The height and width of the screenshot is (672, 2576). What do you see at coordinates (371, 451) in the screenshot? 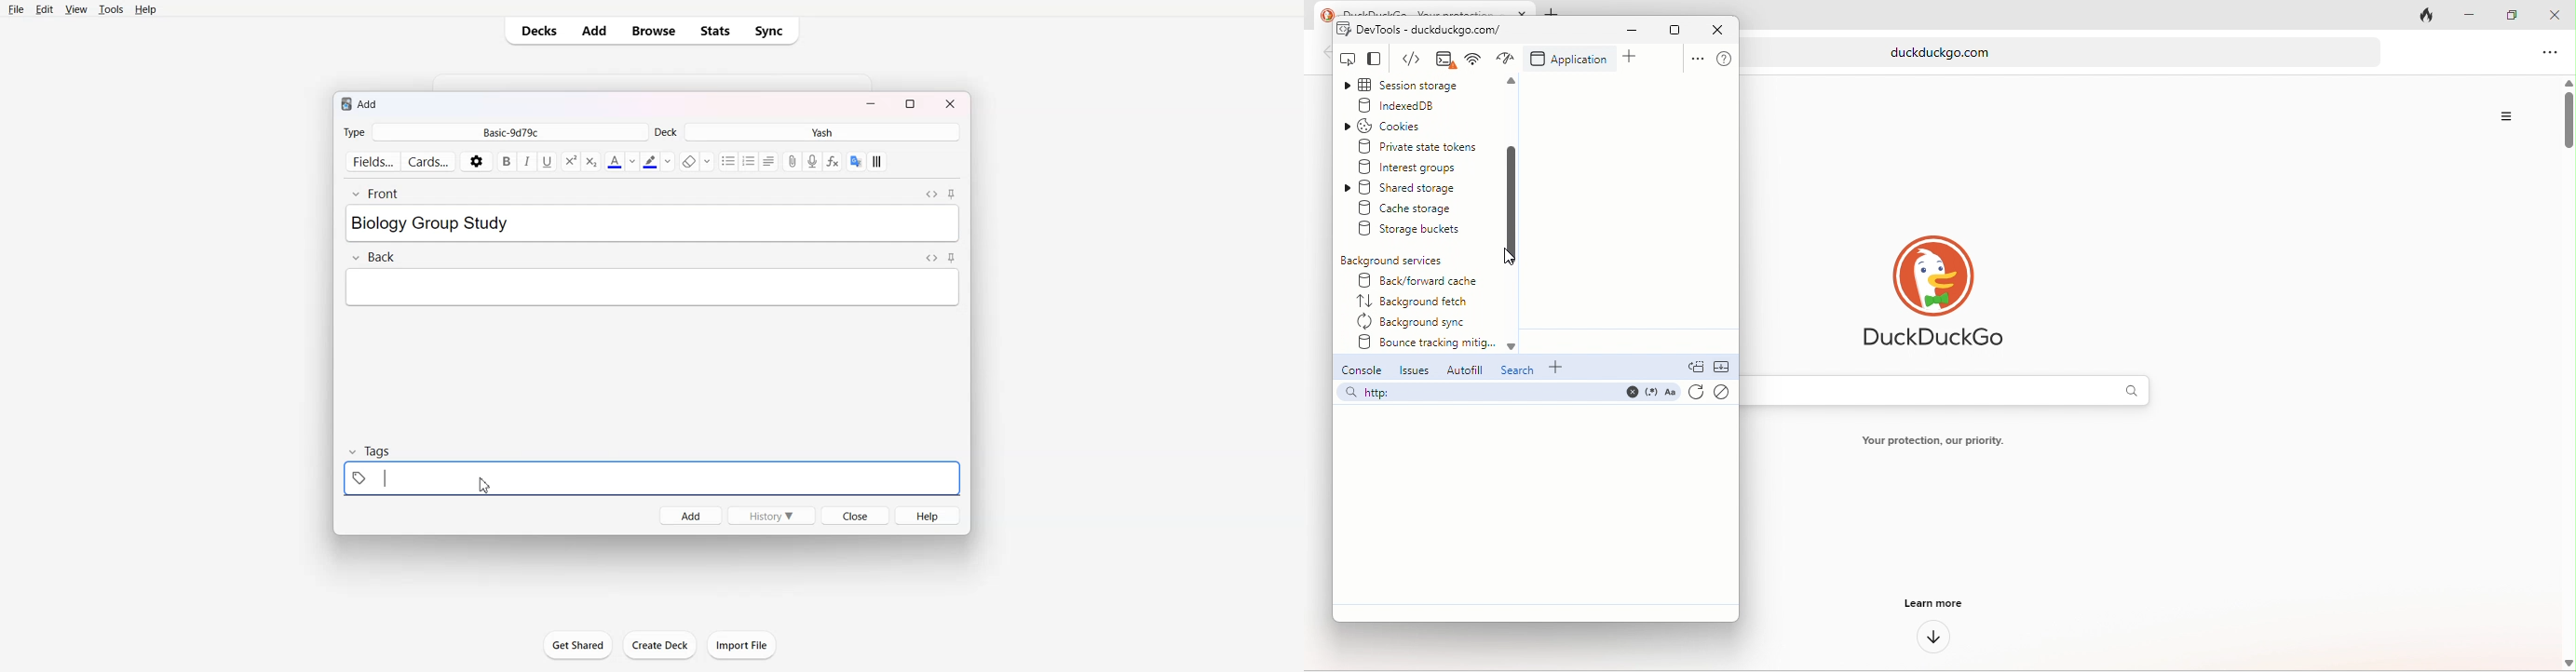
I see `Tag` at bounding box center [371, 451].